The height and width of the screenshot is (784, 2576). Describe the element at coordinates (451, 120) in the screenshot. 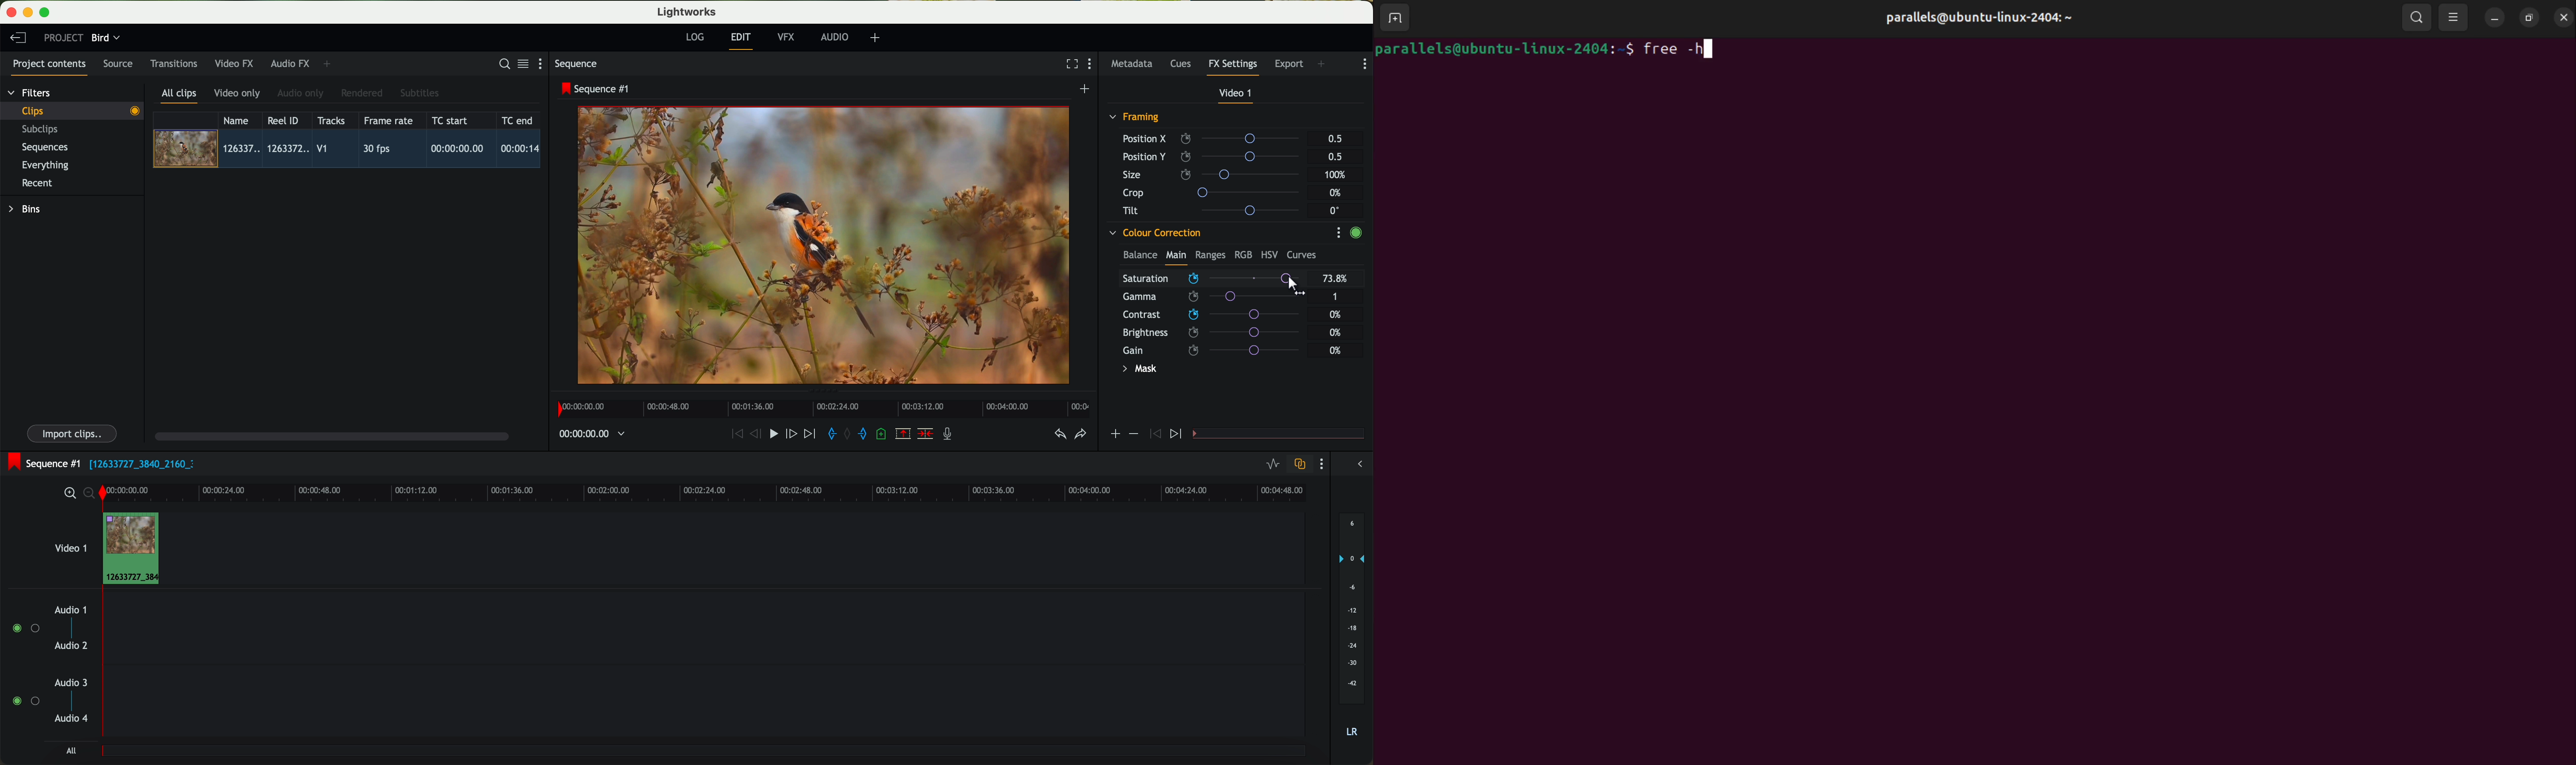

I see `TC start` at that location.